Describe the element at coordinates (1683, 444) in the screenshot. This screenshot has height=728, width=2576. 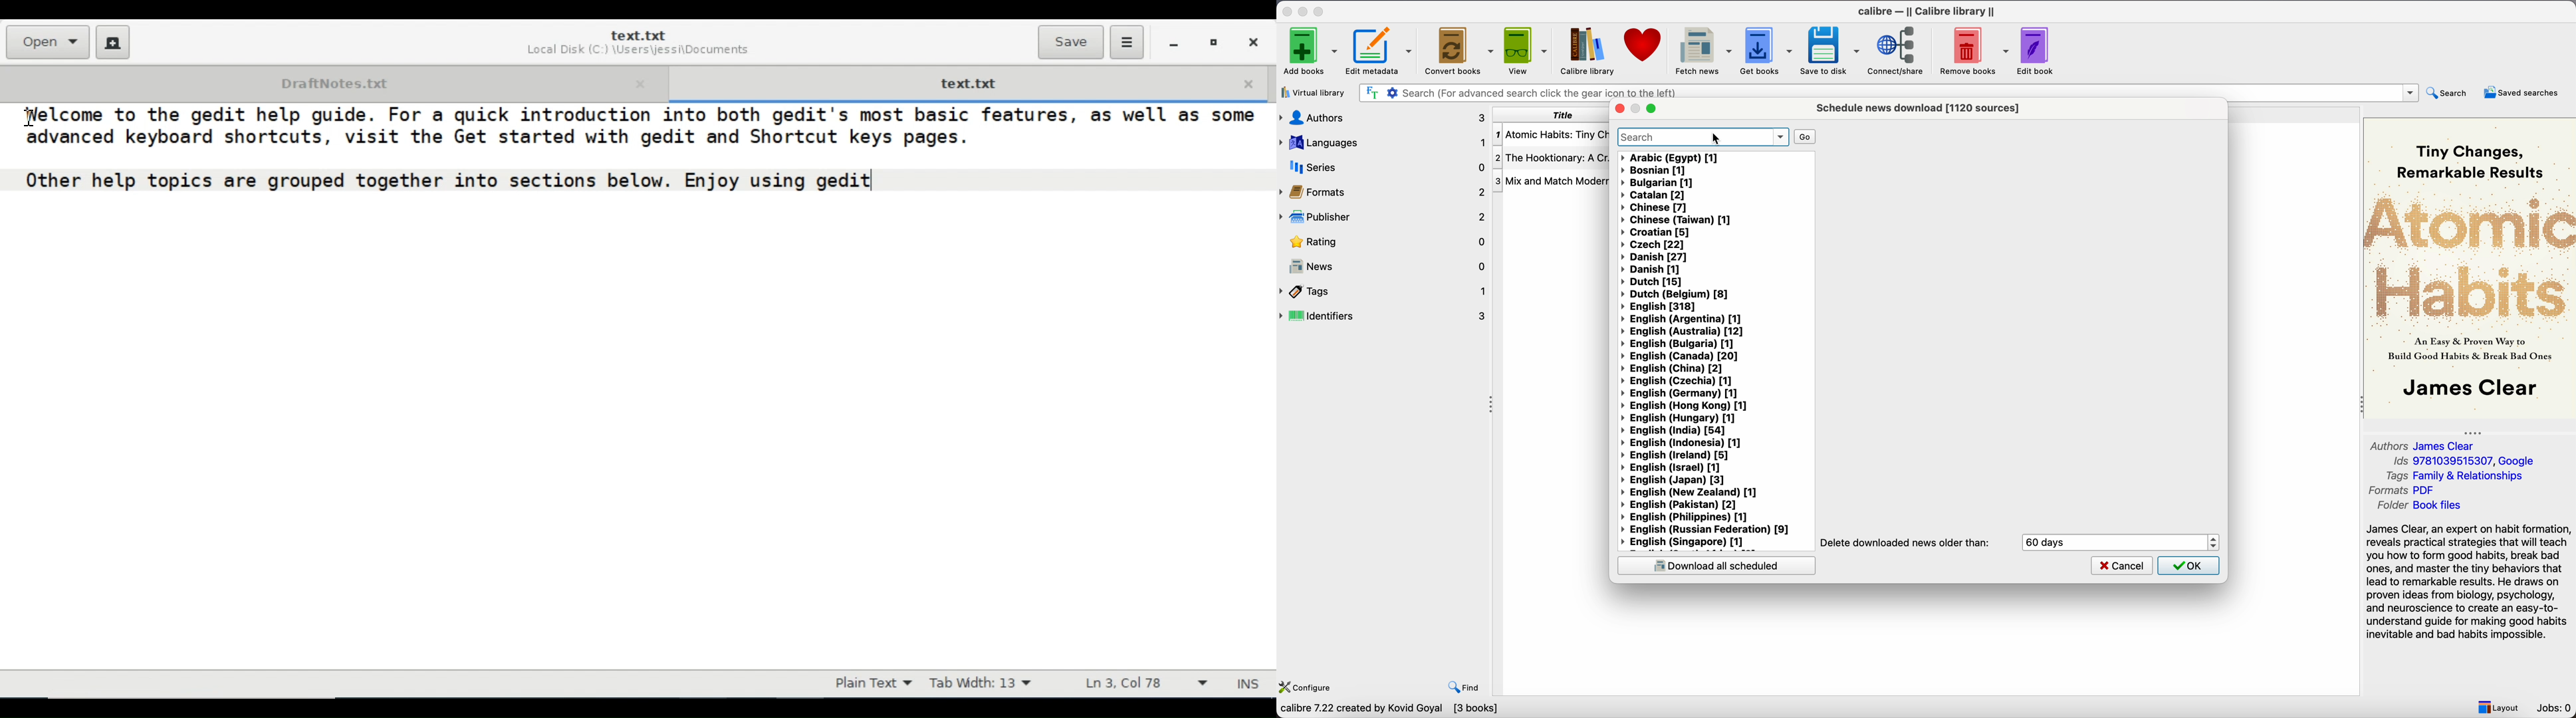
I see `English (Indonesia) [1]` at that location.